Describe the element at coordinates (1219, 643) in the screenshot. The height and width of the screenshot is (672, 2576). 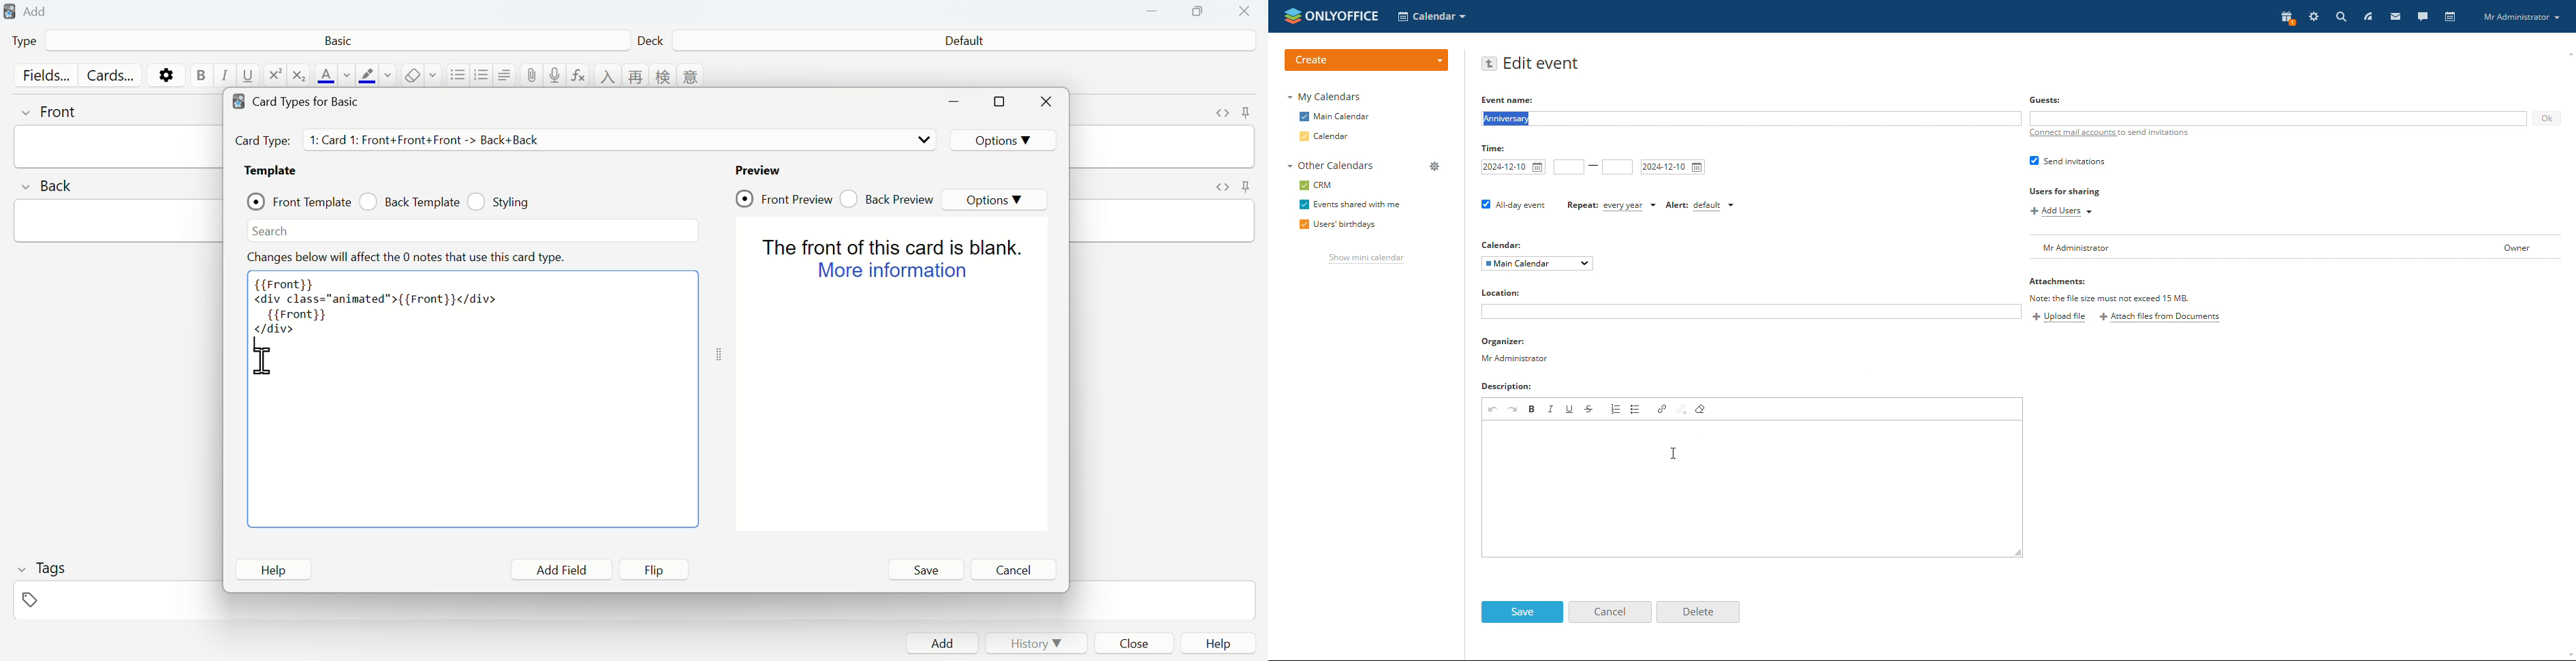
I see `Help` at that location.